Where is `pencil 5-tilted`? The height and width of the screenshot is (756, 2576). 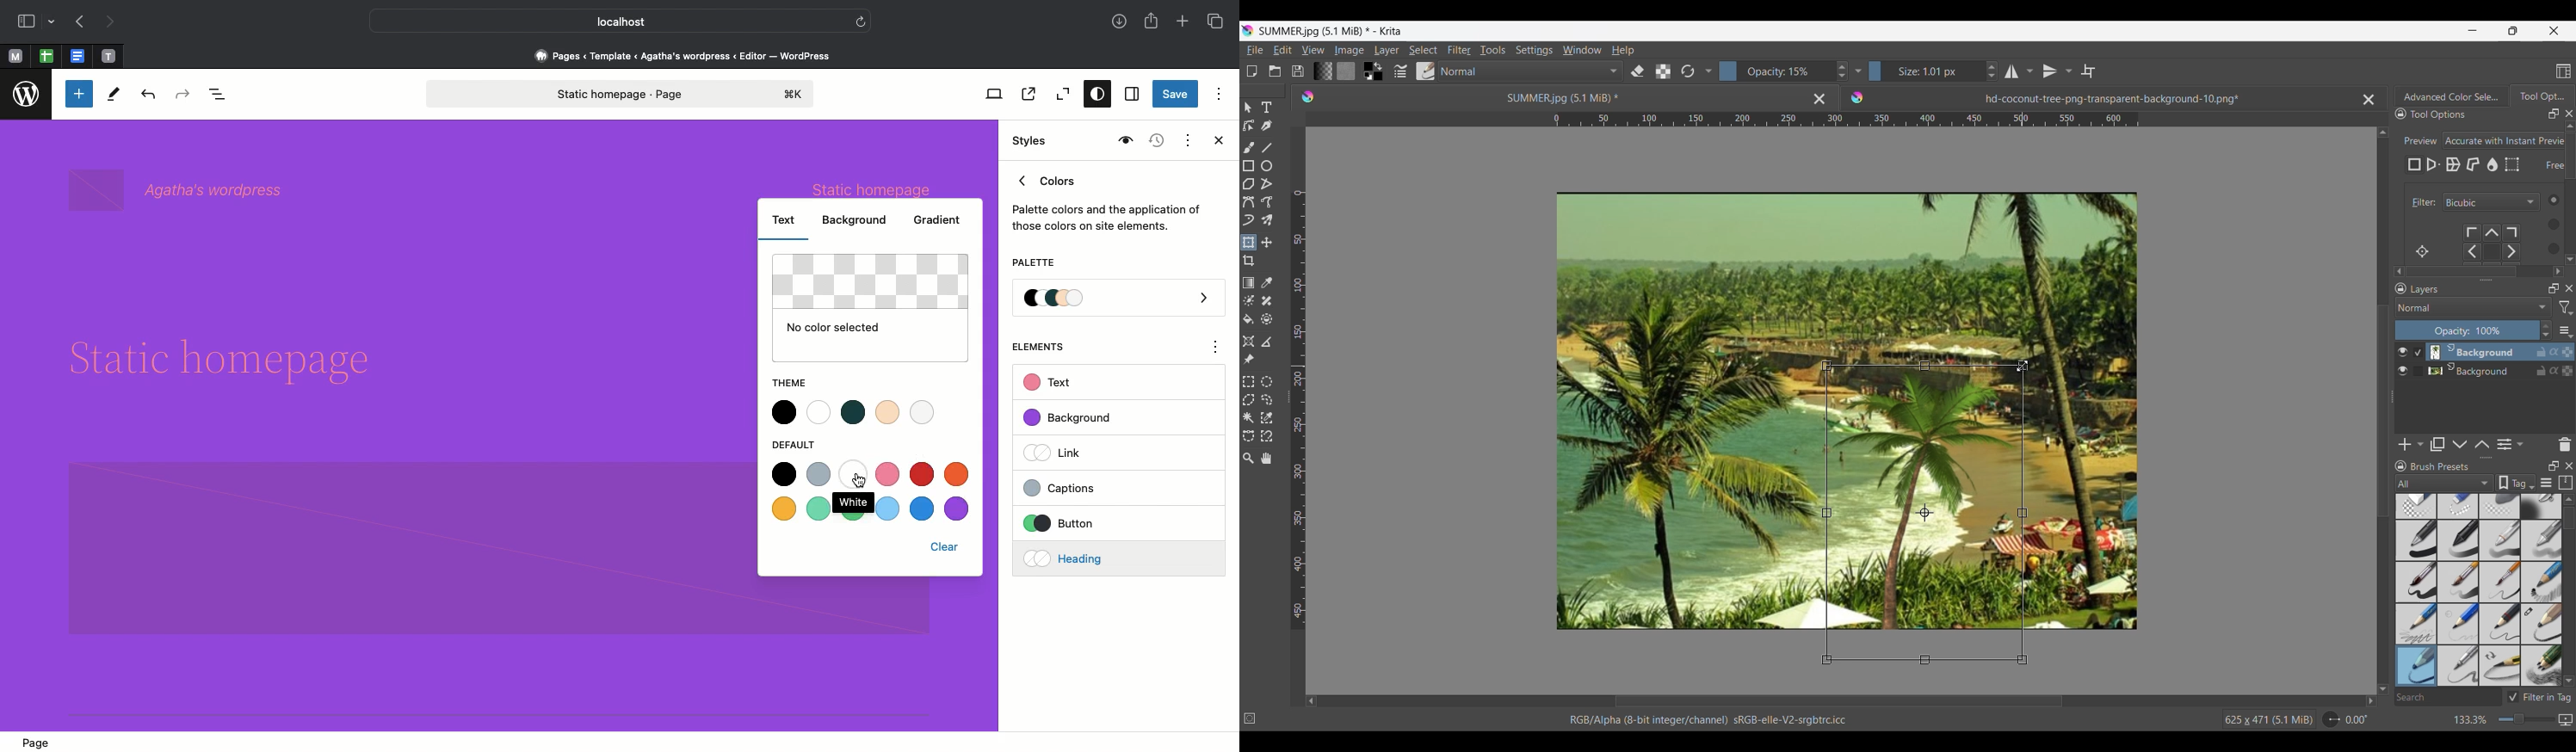 pencil 5-tilted is located at coordinates (2460, 665).